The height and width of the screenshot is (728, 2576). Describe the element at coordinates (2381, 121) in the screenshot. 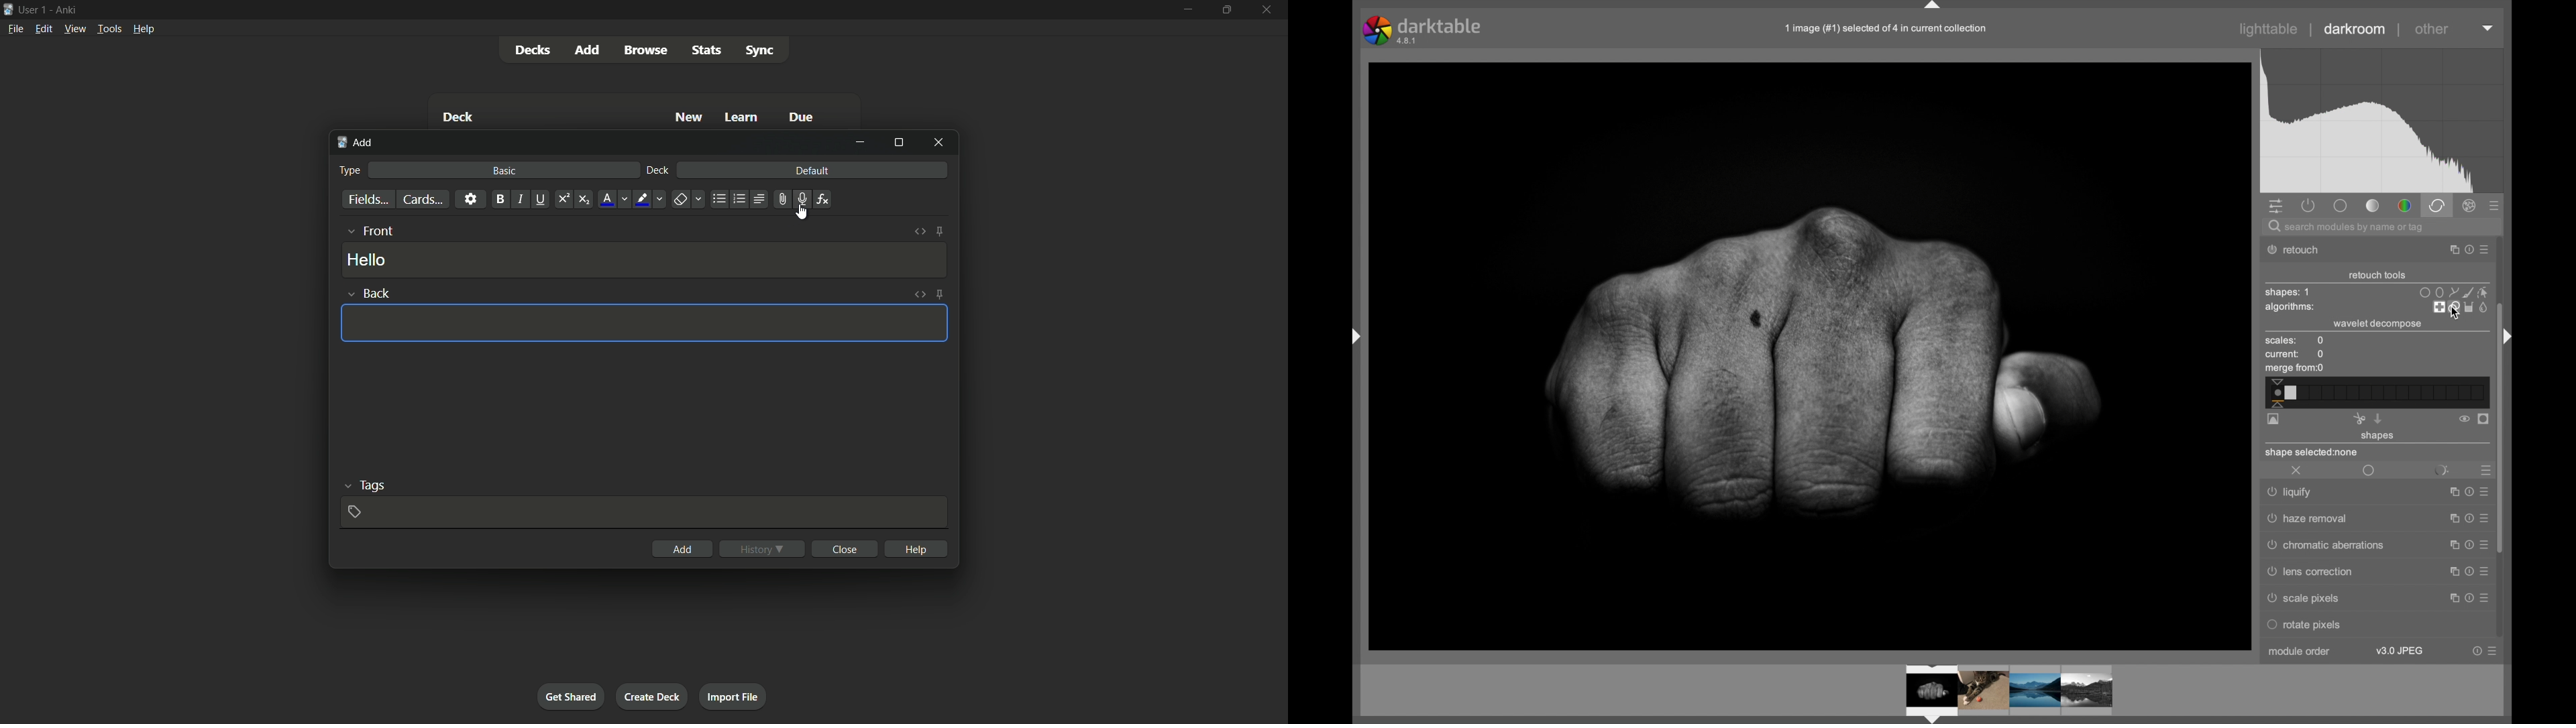

I see `histogram` at that location.